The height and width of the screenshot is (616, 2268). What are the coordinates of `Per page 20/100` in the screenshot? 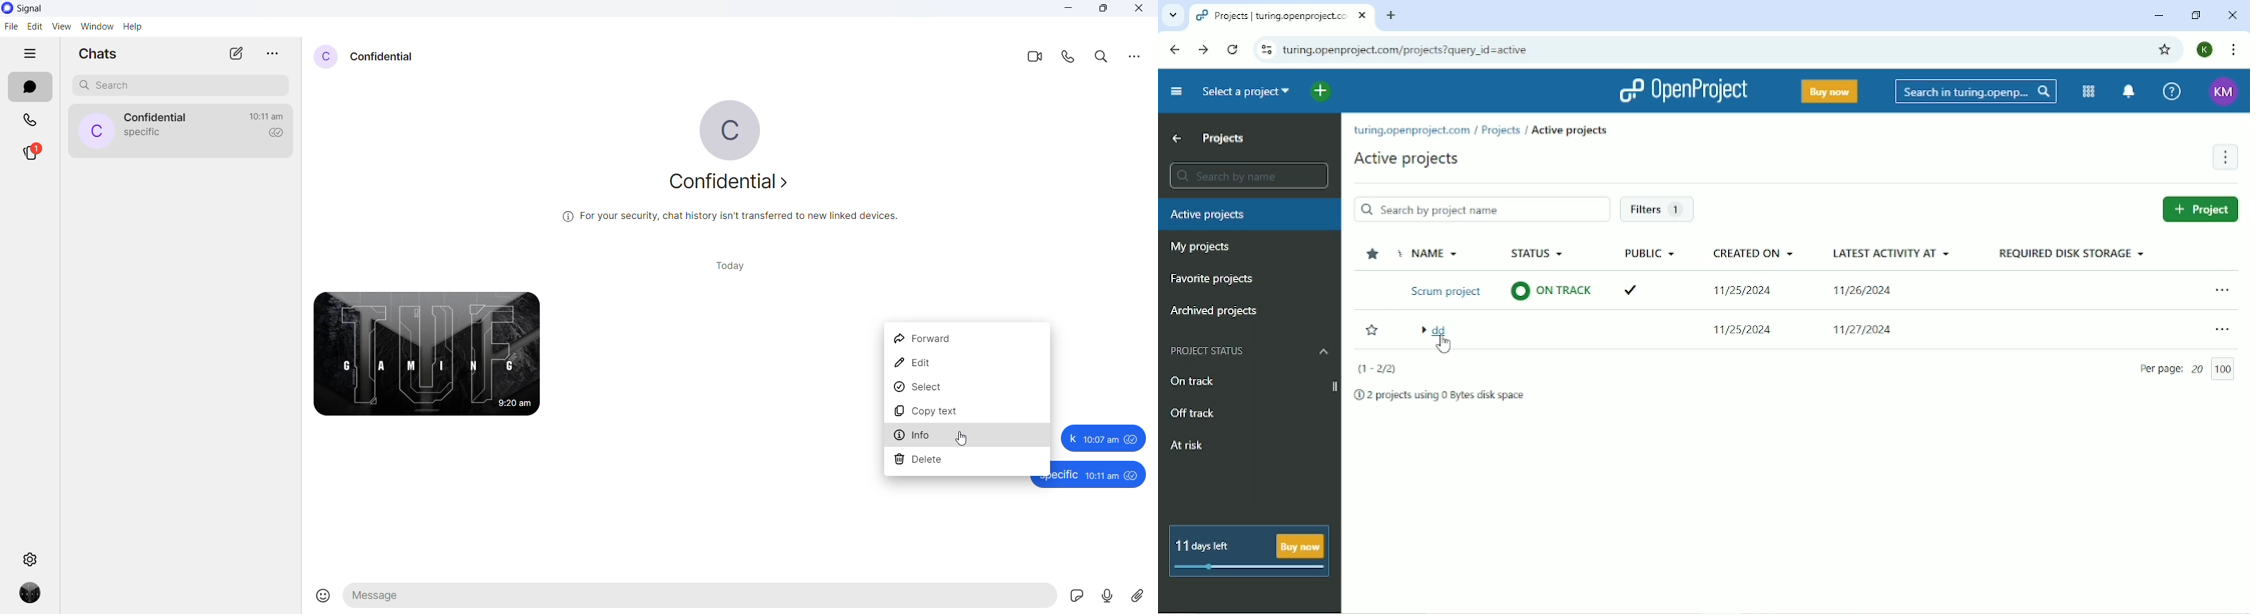 It's located at (2193, 368).